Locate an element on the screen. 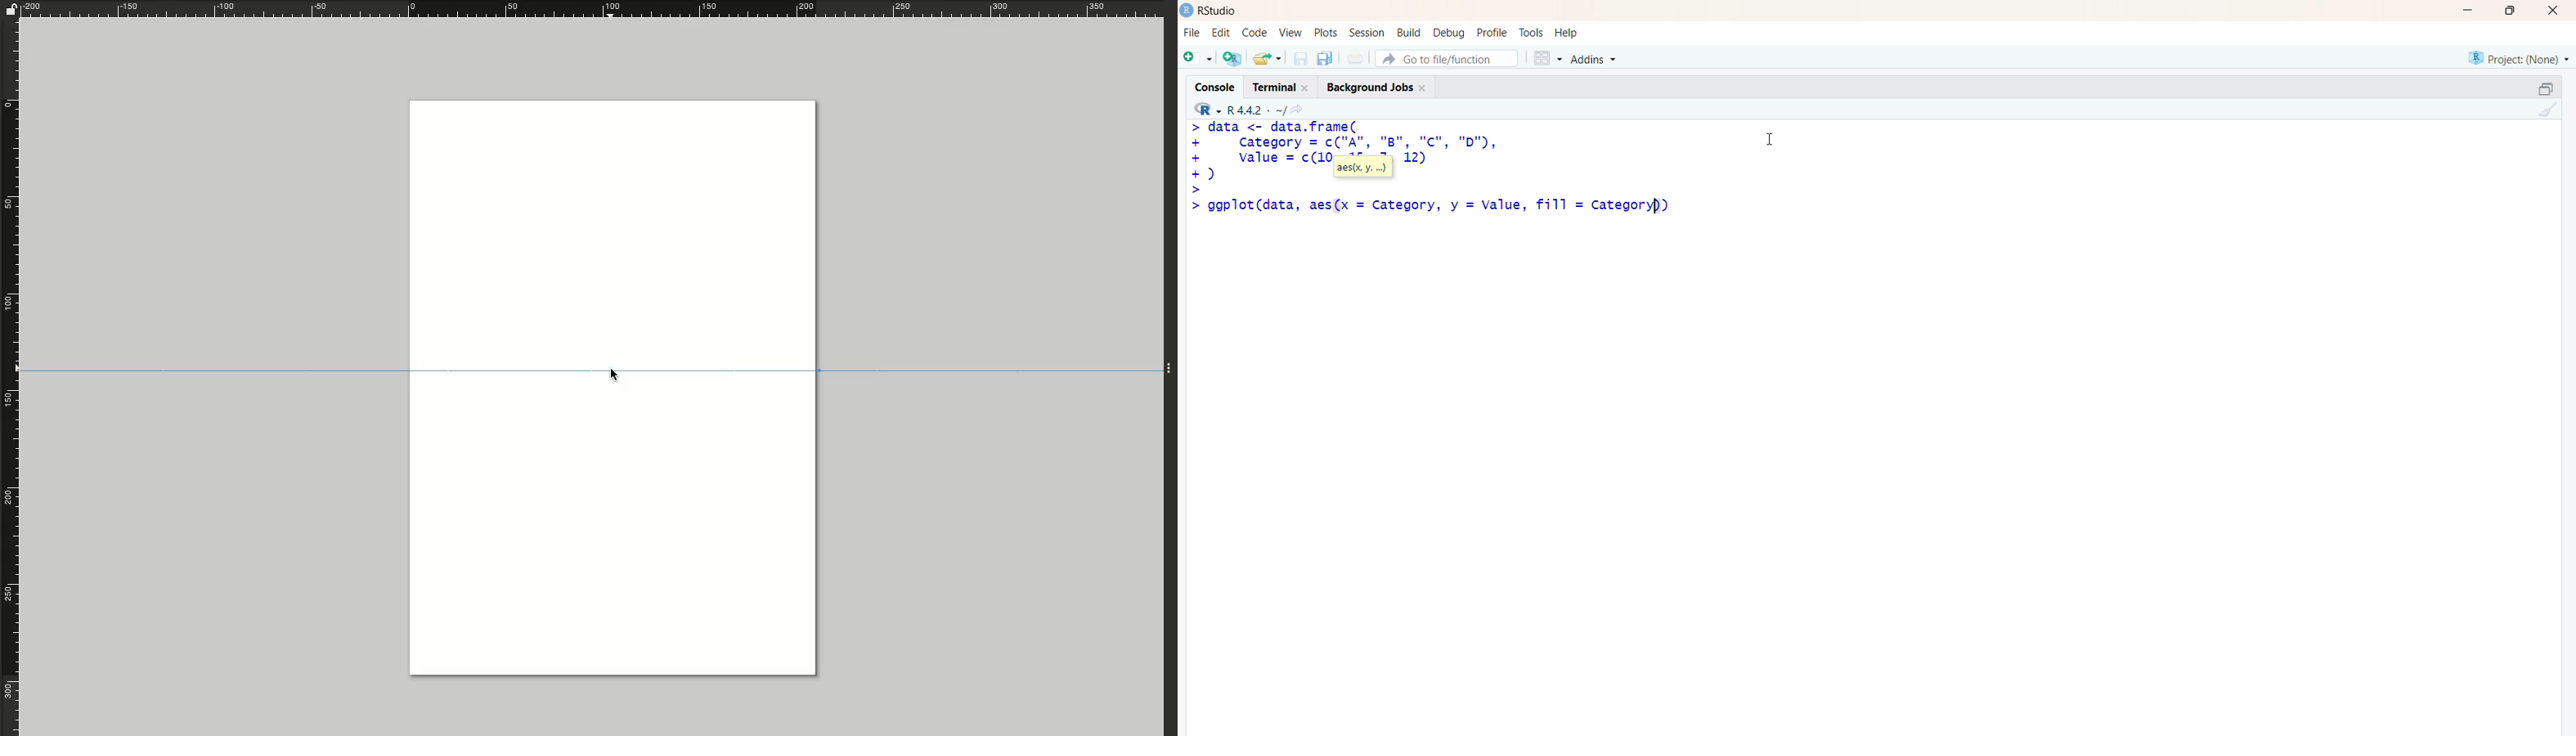 The image size is (2576, 756). maximize is located at coordinates (2546, 89).